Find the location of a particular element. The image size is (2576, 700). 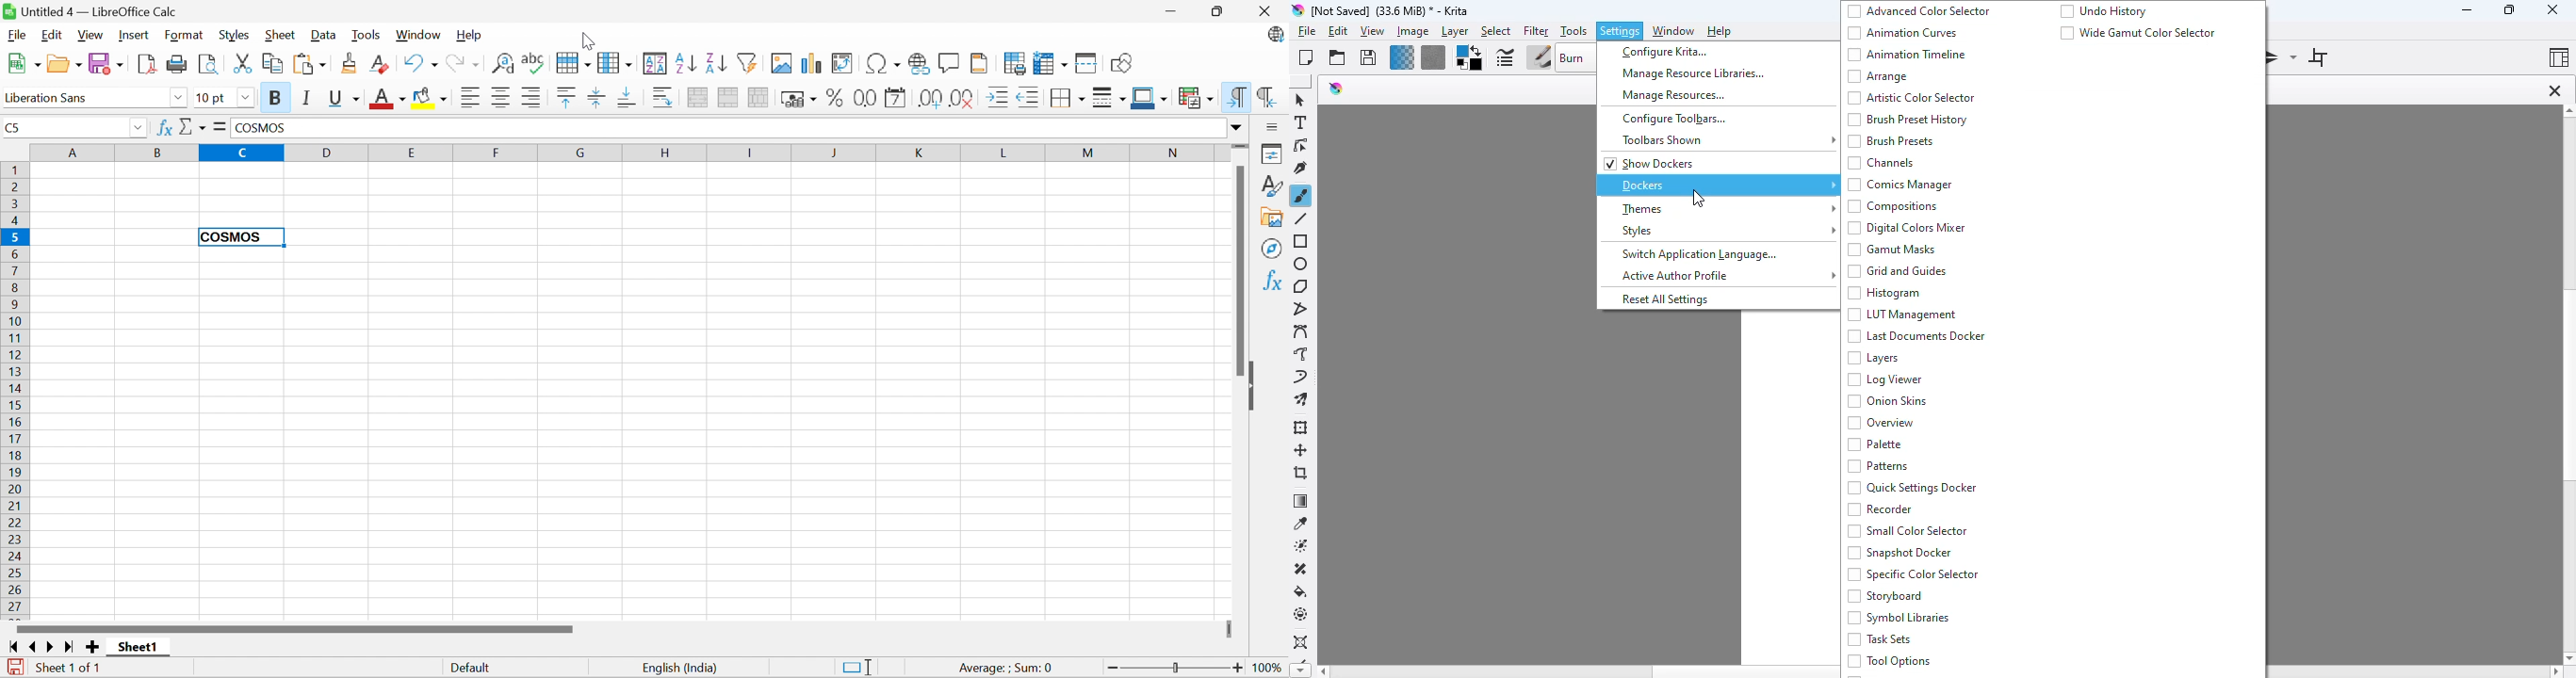

Border Color is located at coordinates (1151, 97).